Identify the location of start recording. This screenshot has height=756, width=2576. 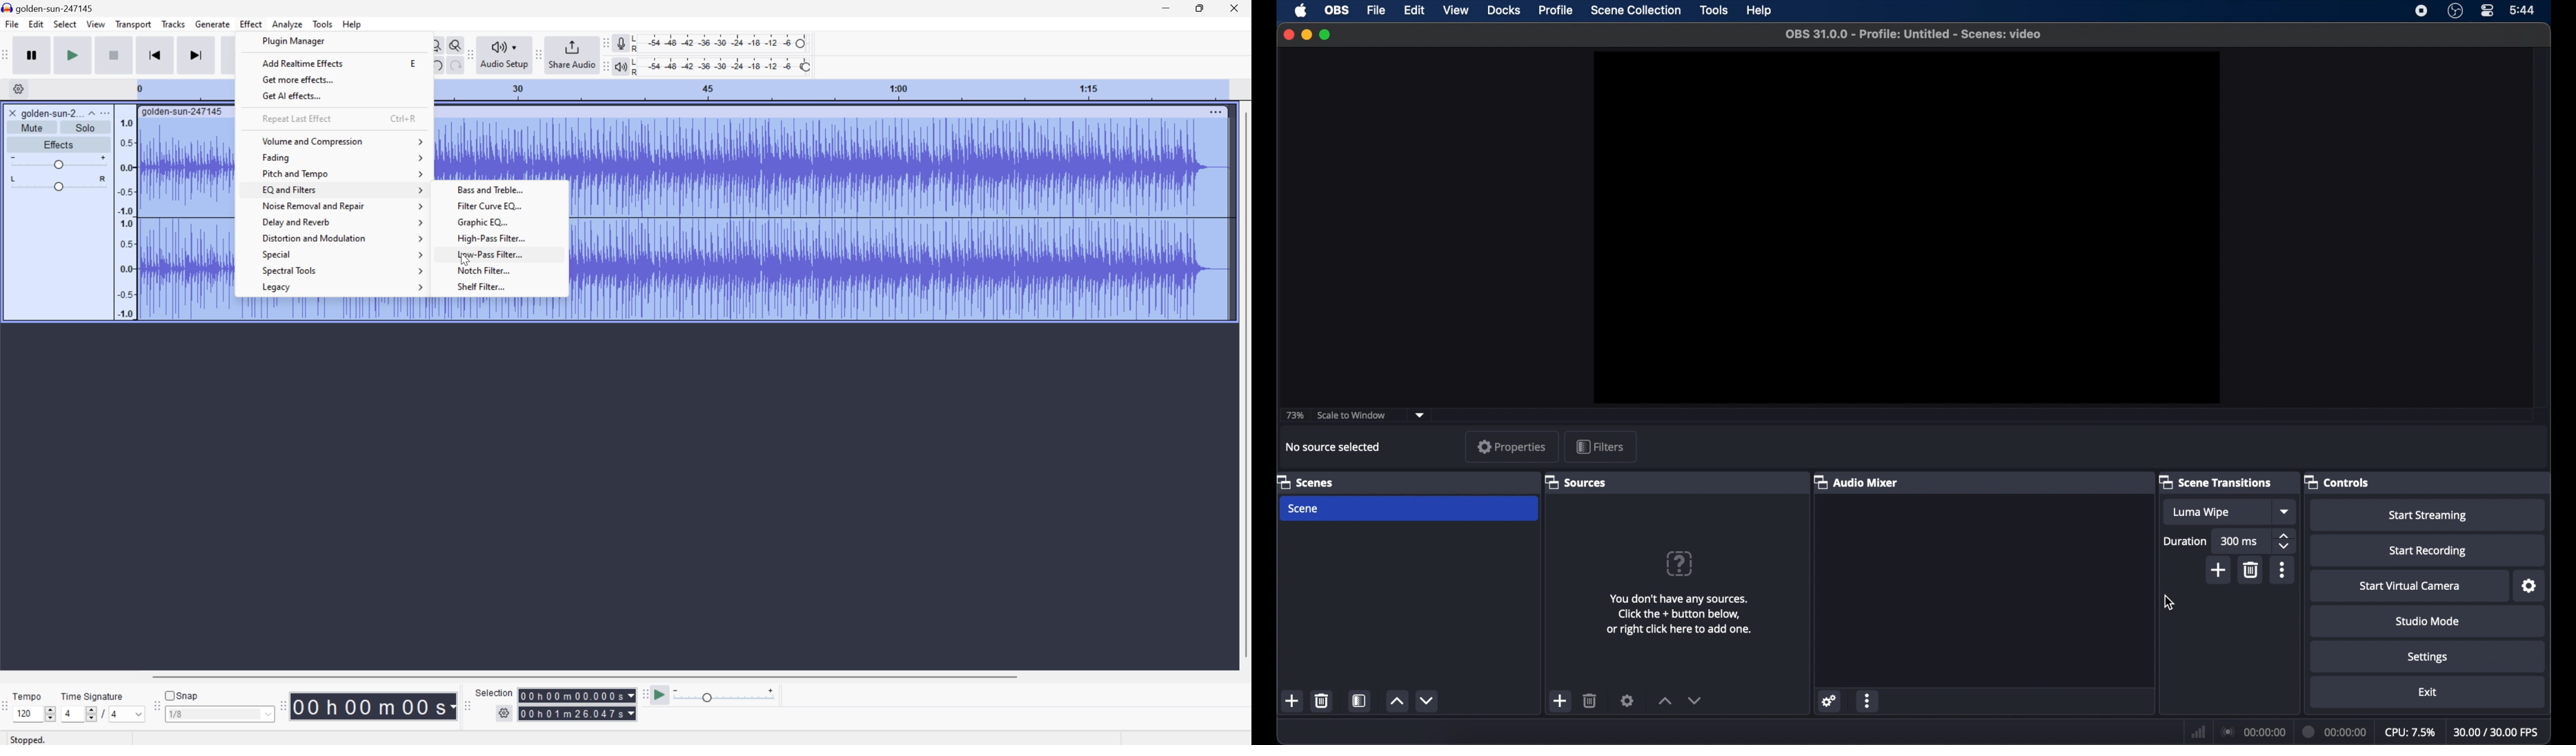
(2430, 550).